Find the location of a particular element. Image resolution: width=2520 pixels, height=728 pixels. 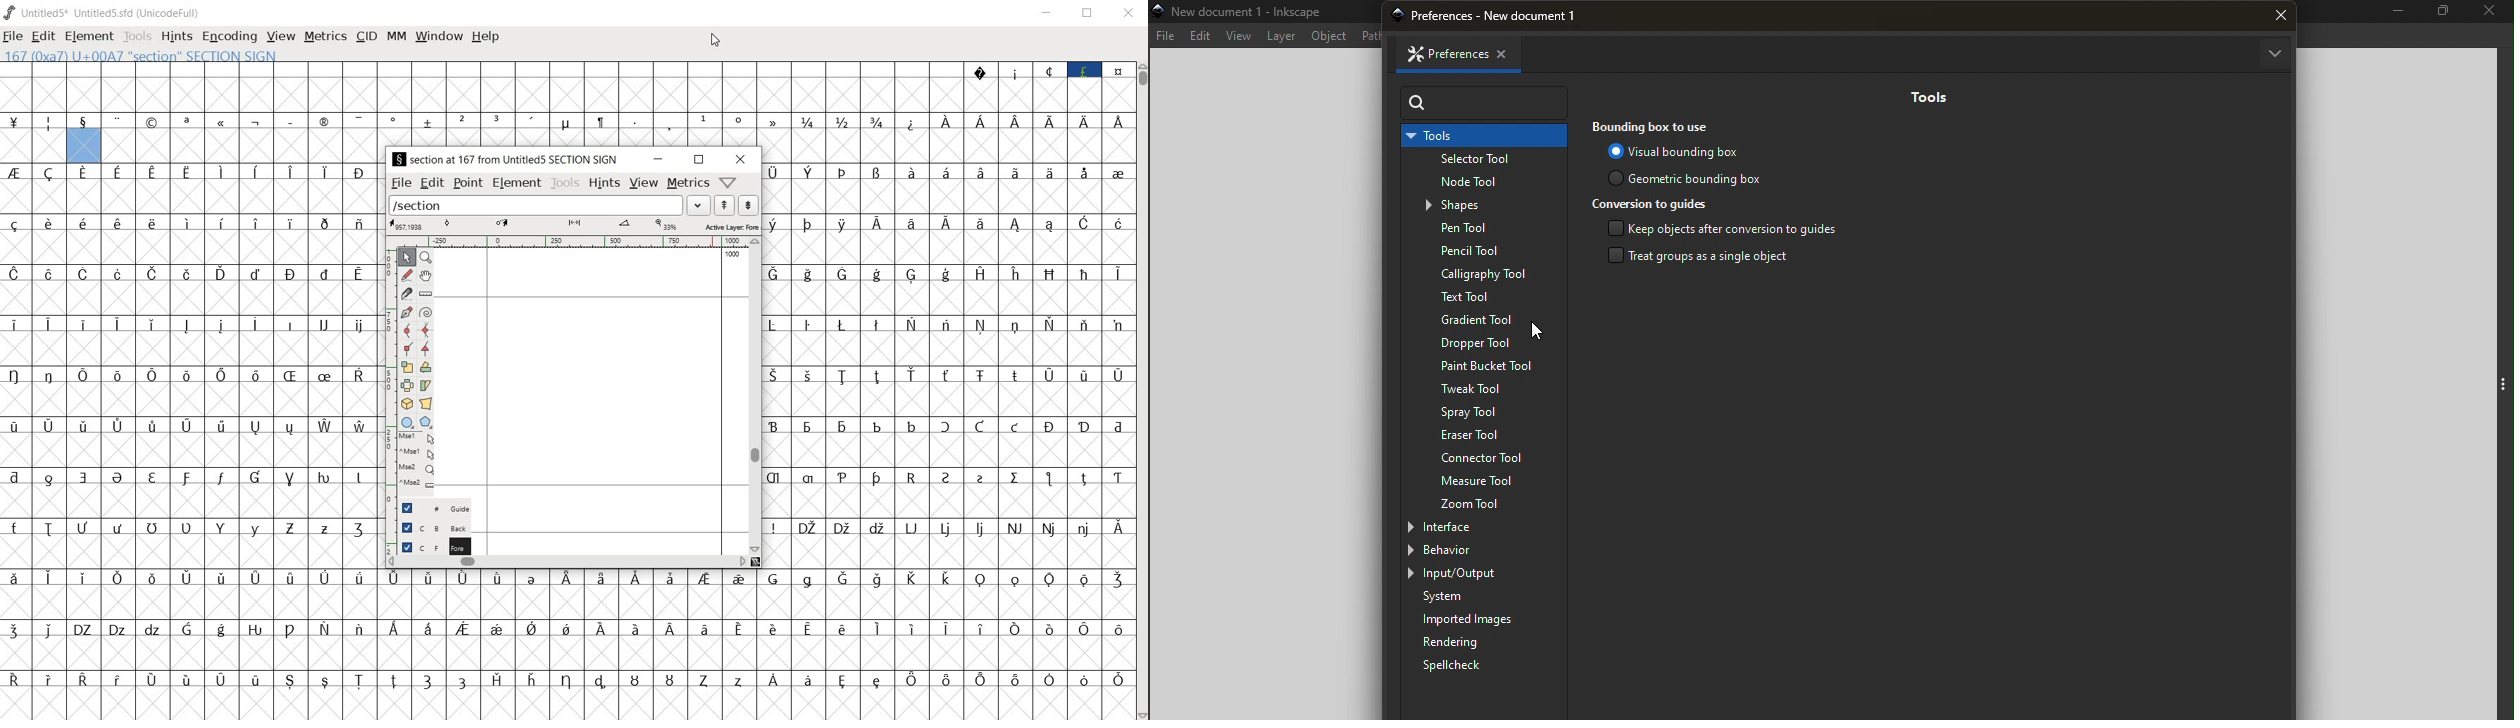

measure a distance, angle between points is located at coordinates (426, 294).